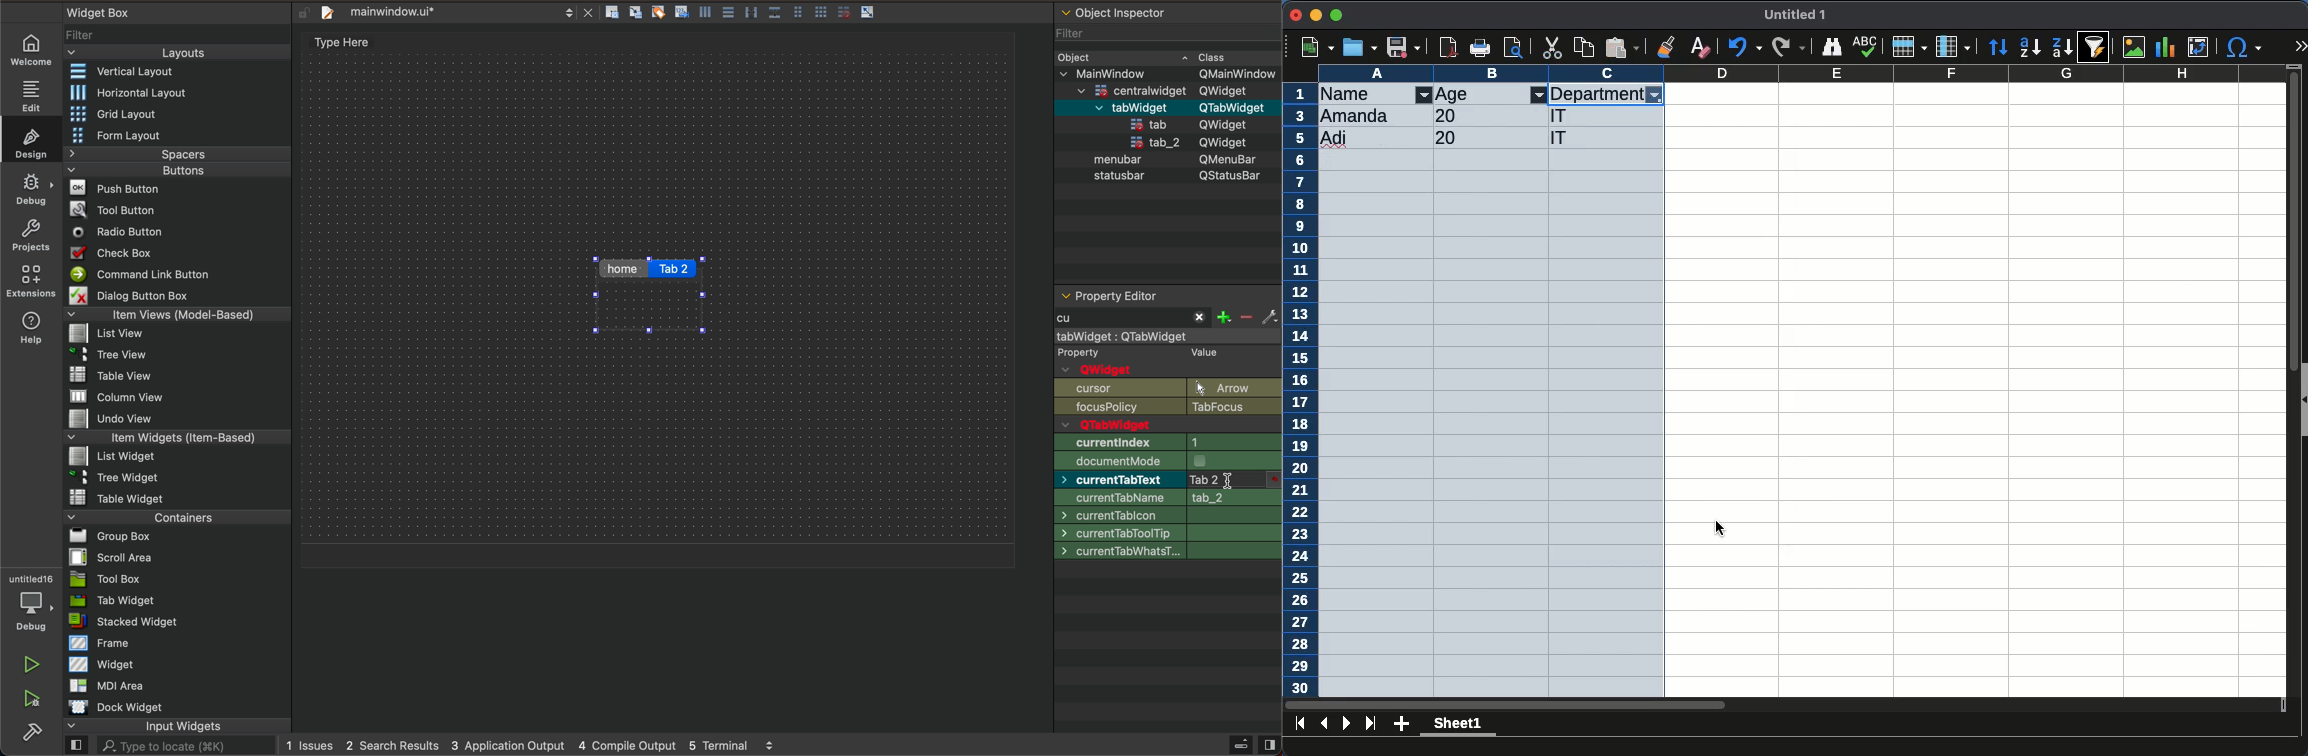 Image resolution: width=2324 pixels, height=756 pixels. What do you see at coordinates (1234, 481) in the screenshot?
I see `click` at bounding box center [1234, 481].